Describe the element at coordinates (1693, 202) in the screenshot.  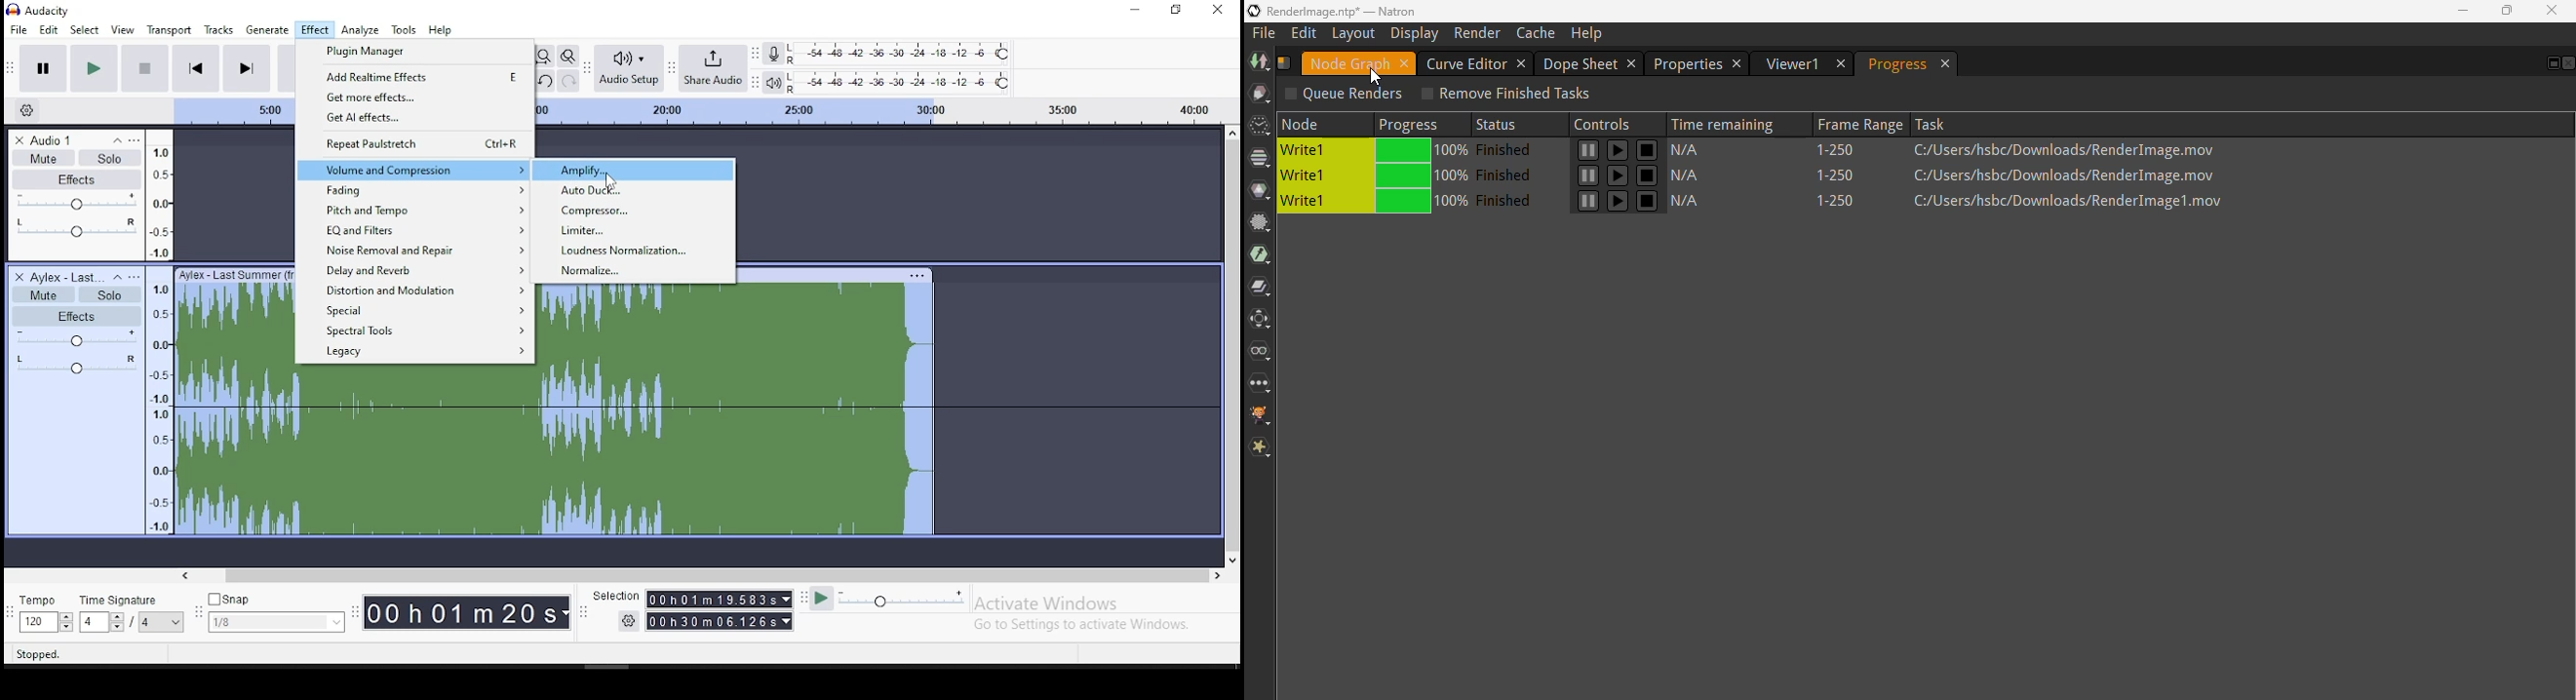
I see `N/A` at that location.